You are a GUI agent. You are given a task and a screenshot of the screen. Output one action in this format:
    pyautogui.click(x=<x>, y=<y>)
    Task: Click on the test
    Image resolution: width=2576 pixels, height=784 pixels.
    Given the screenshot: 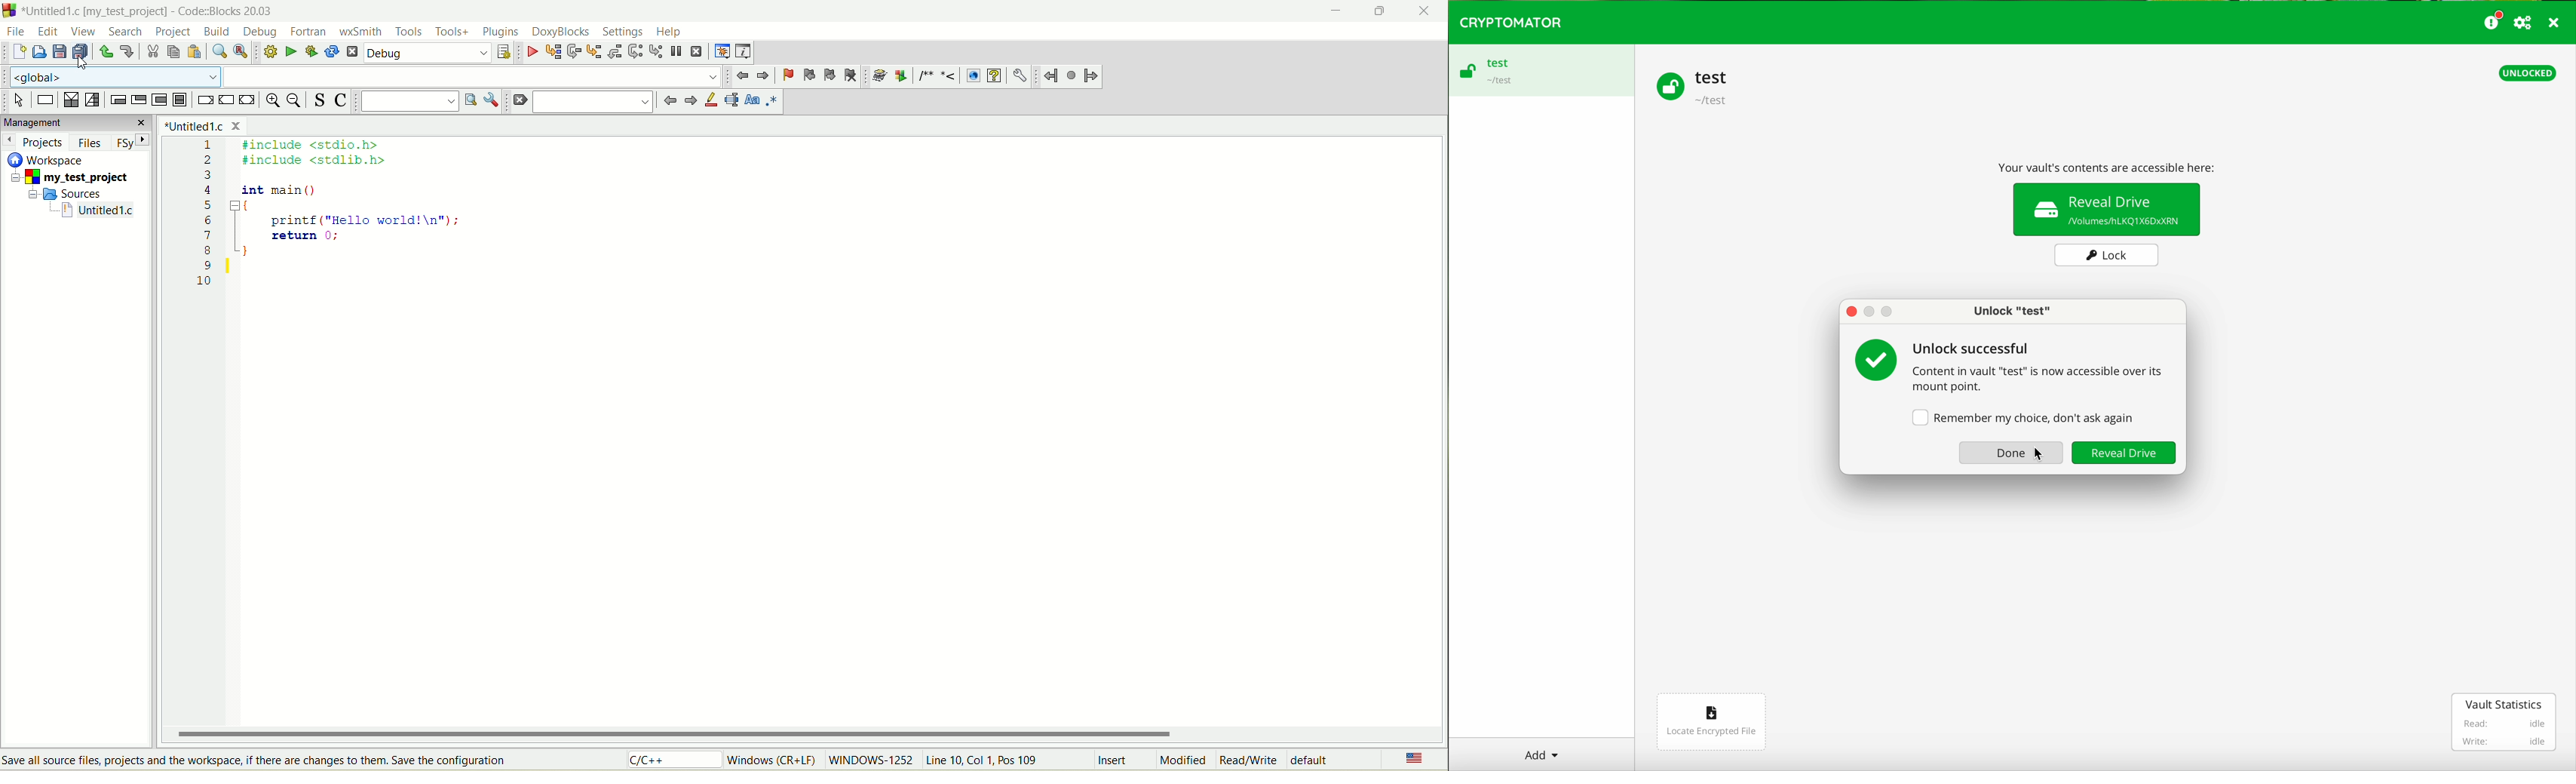 What is the action you would take?
    pyautogui.click(x=1498, y=62)
    